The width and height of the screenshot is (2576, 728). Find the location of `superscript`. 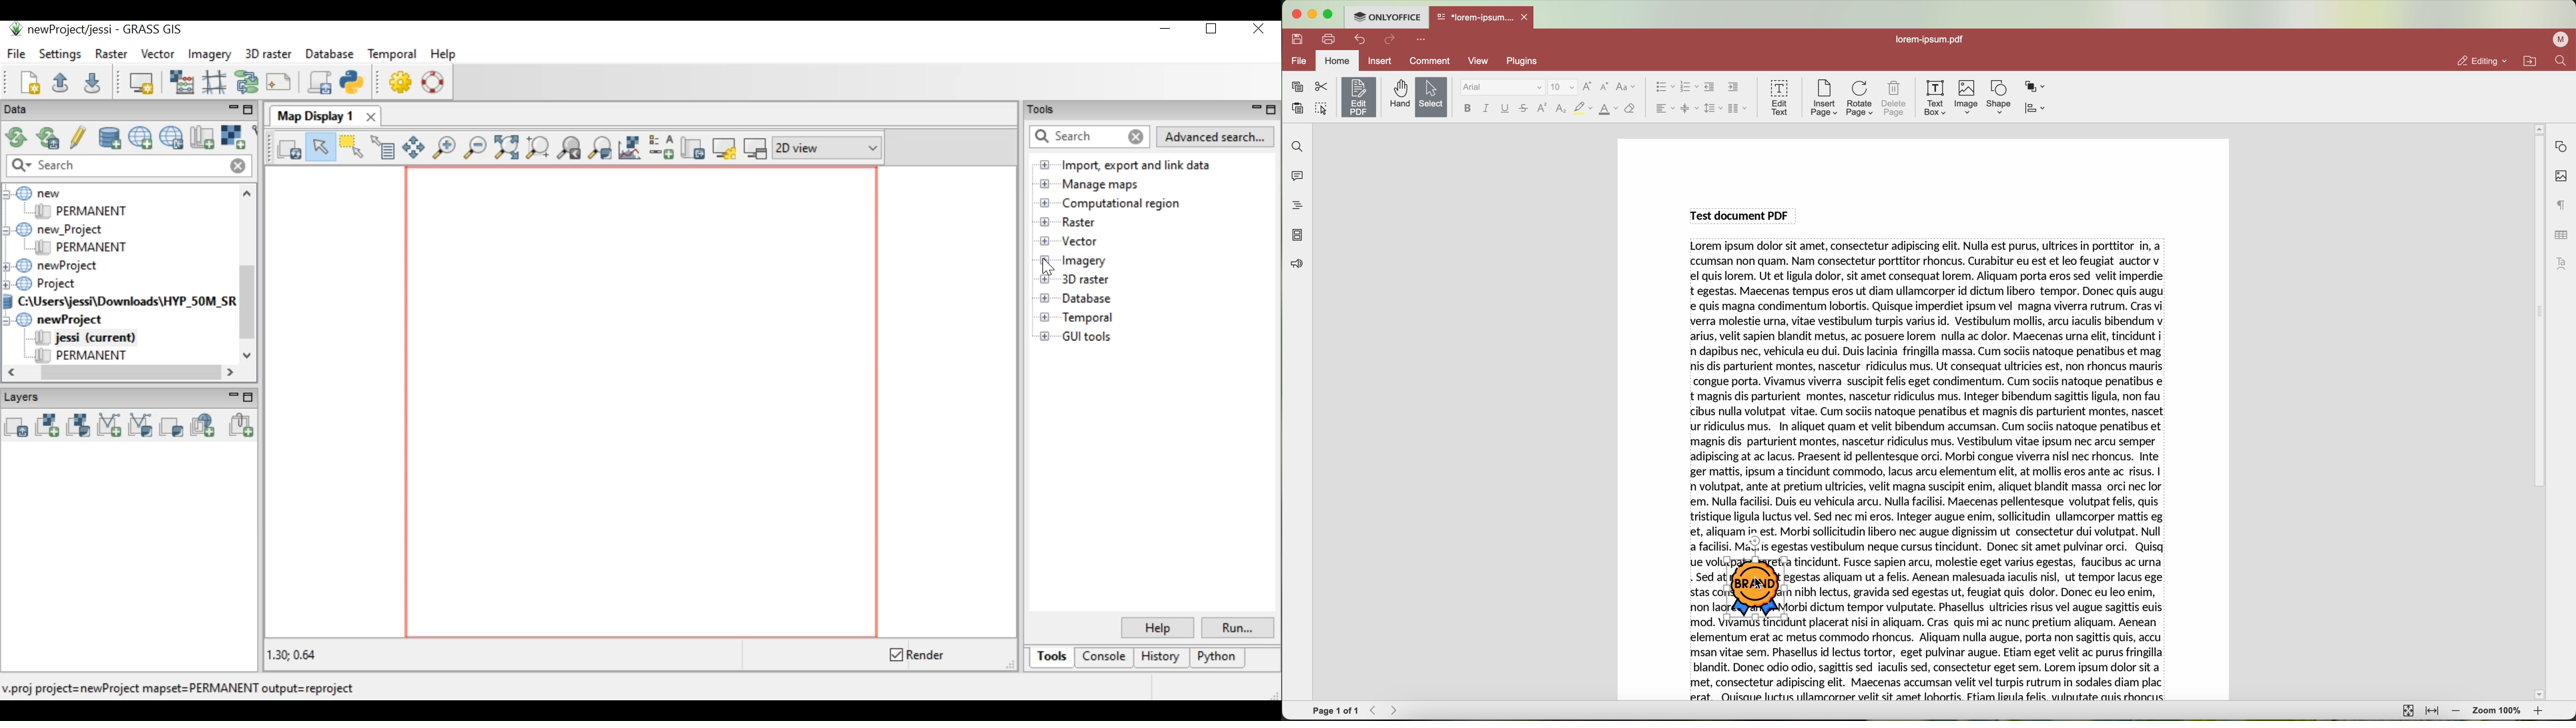

superscript is located at coordinates (1543, 108).